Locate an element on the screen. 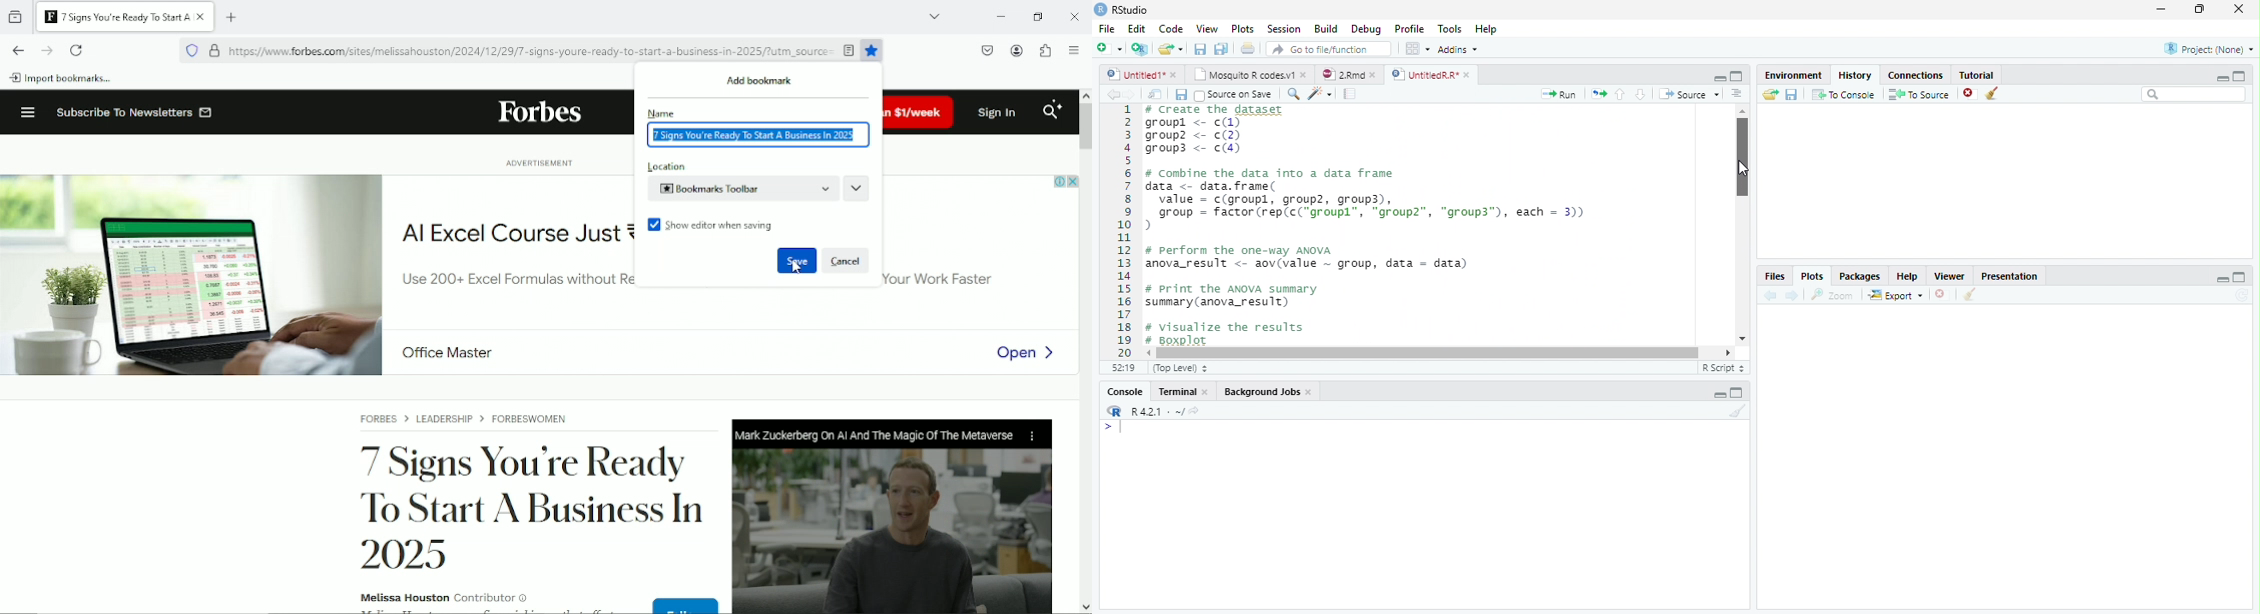 The width and height of the screenshot is (2268, 616). Minimize is located at coordinates (2223, 280).